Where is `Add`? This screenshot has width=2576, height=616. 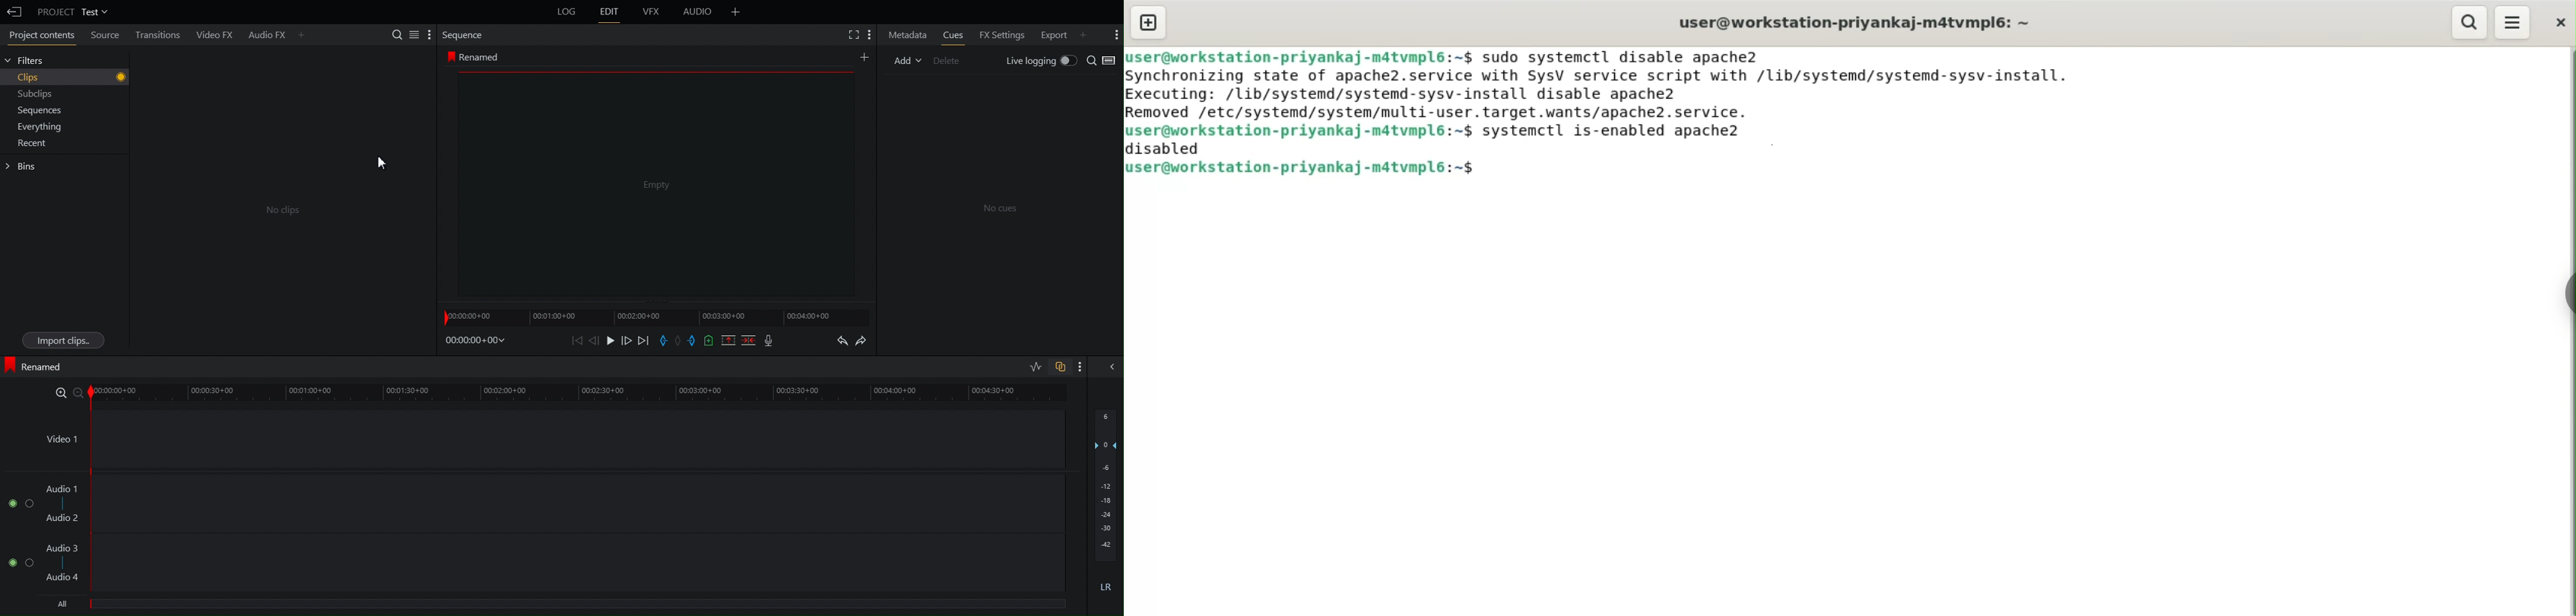
Add is located at coordinates (904, 62).